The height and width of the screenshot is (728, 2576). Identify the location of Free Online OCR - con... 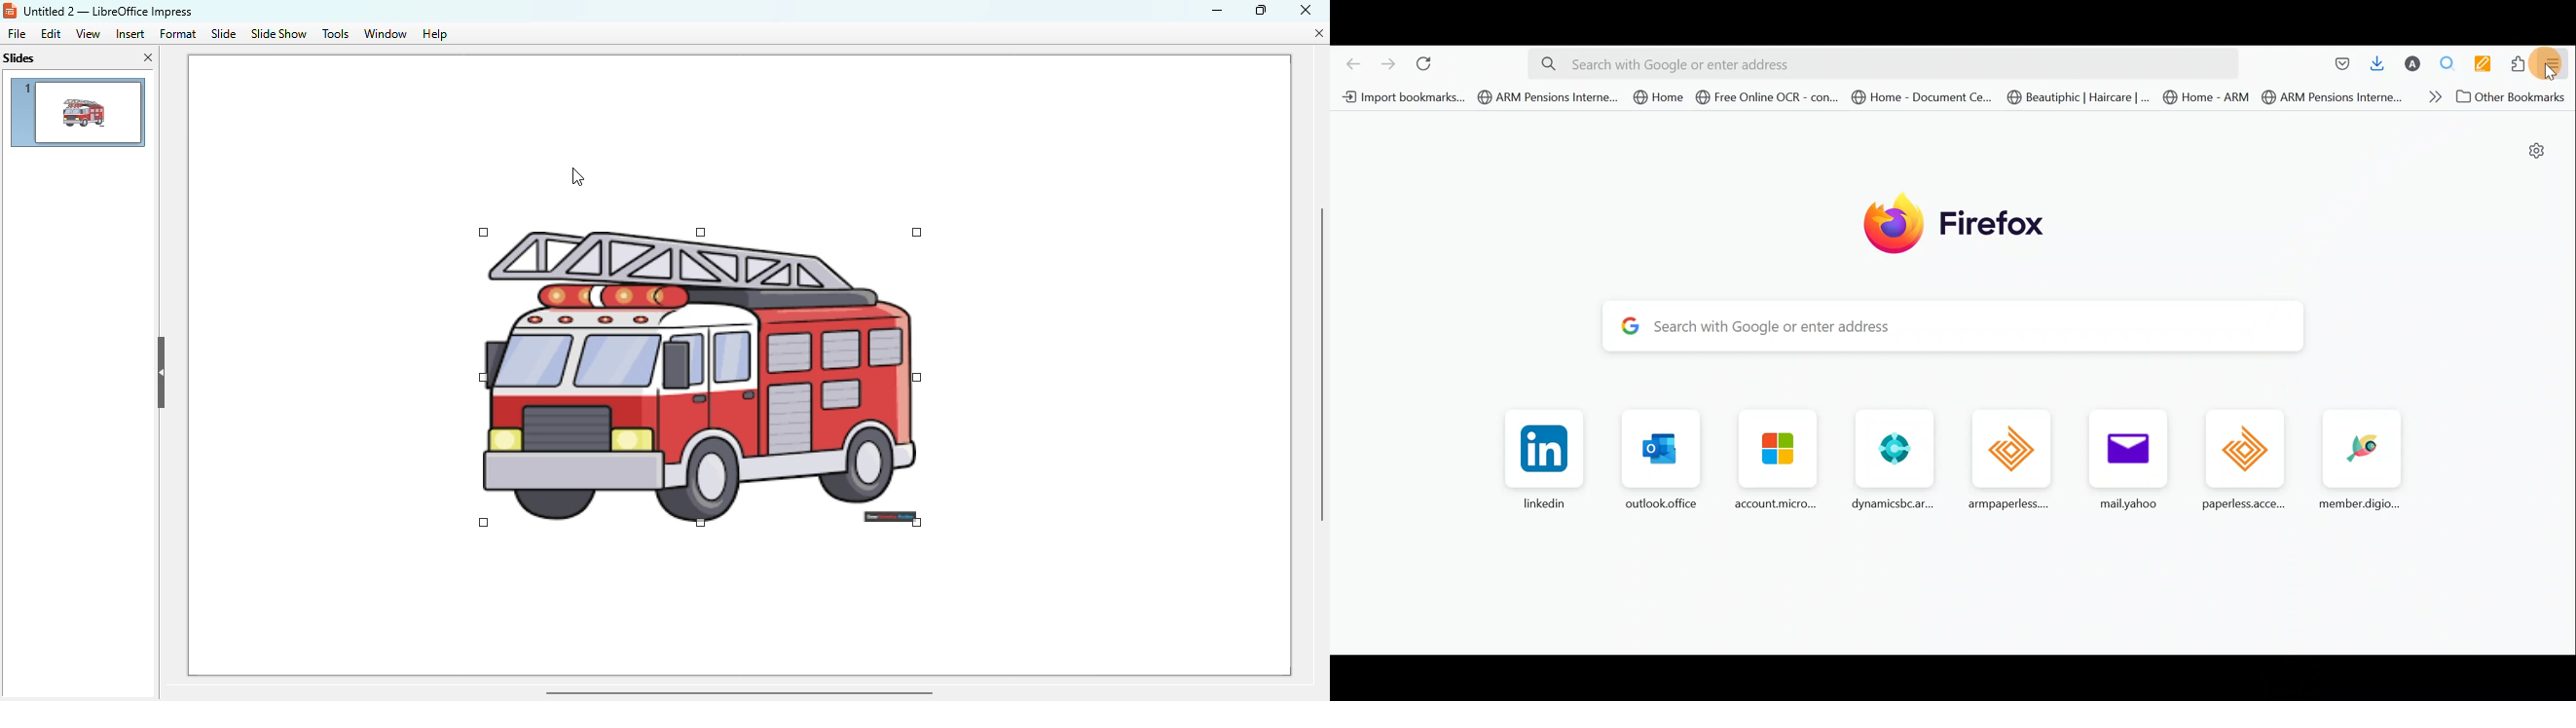
(1767, 97).